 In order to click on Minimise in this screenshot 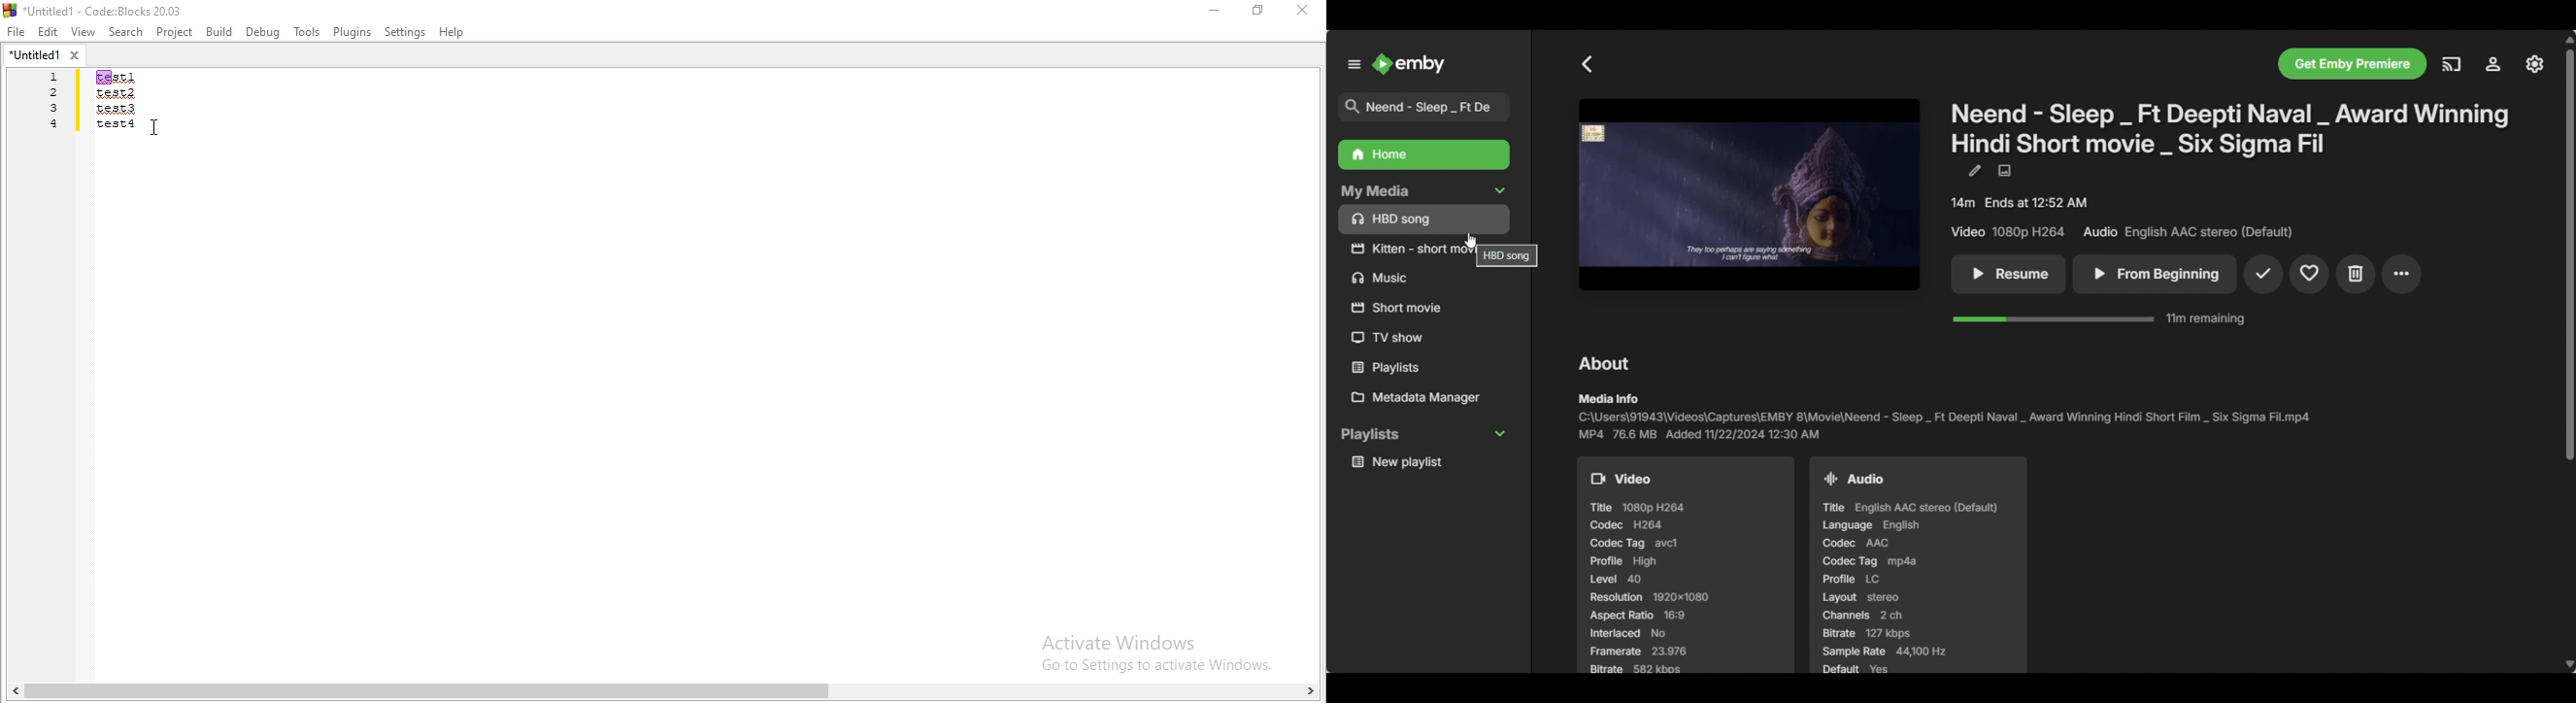, I will do `click(1212, 14)`.